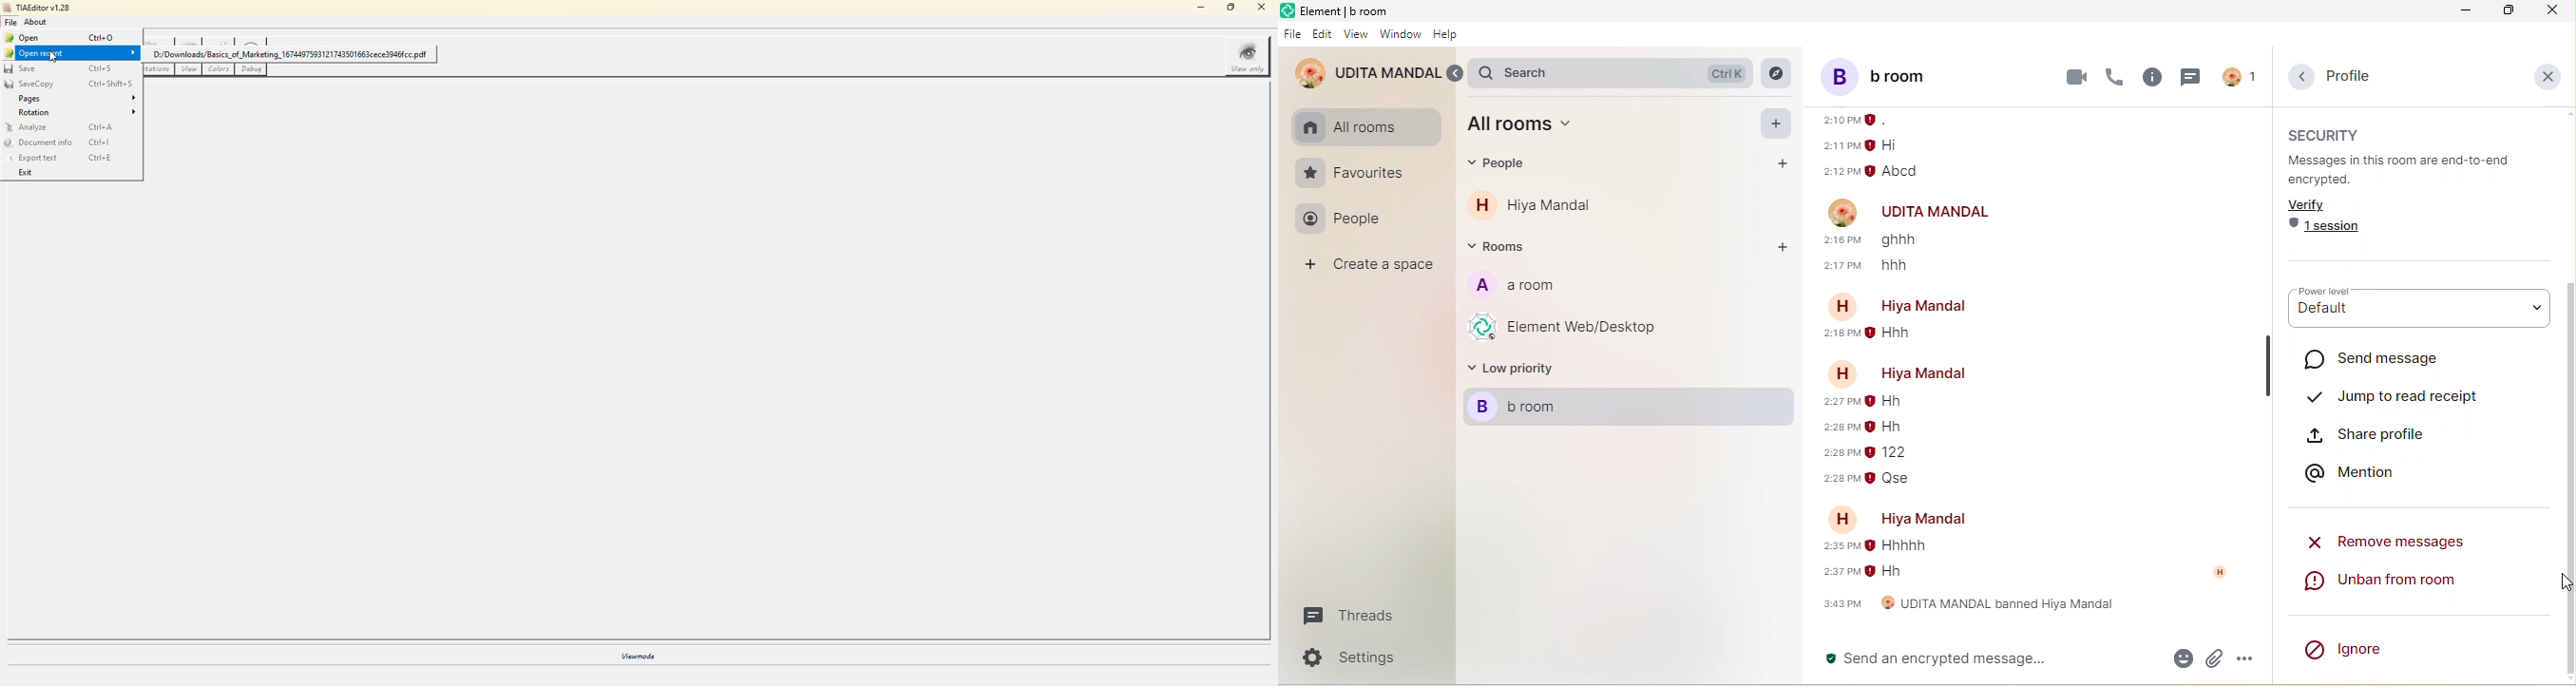  What do you see at coordinates (1967, 607) in the screenshot?
I see `udita mandal banned hiya mandal` at bounding box center [1967, 607].